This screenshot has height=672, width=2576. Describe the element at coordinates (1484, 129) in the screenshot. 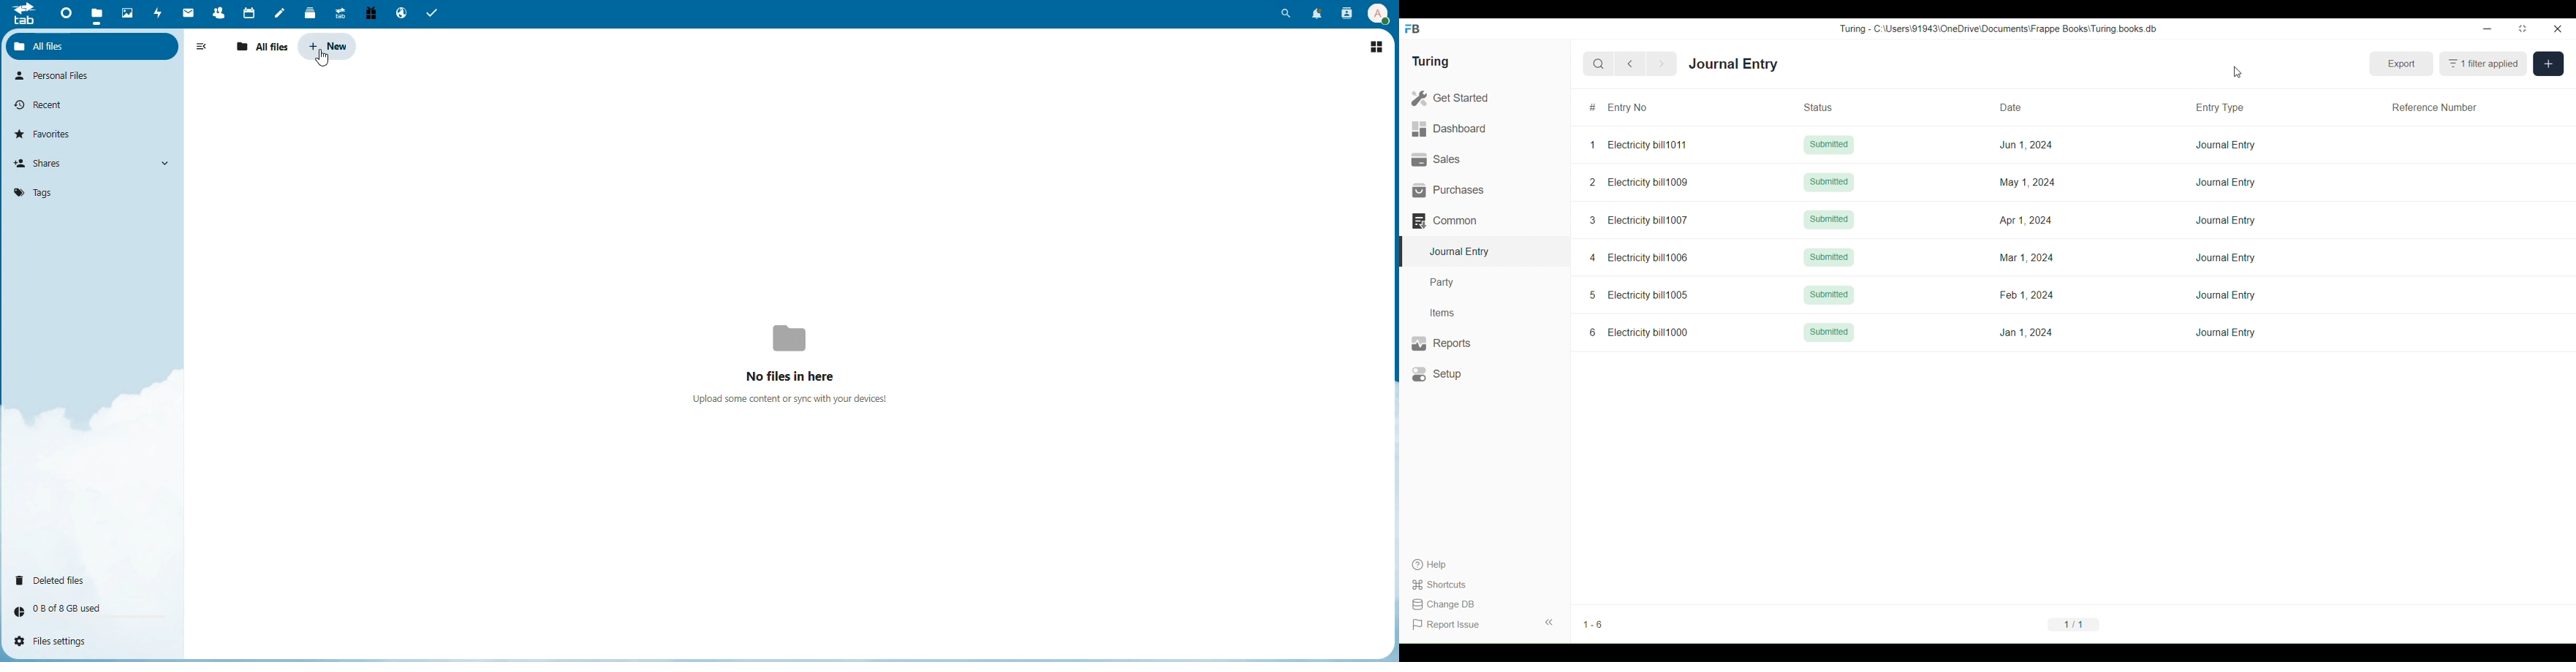

I see `Dashboard` at that location.